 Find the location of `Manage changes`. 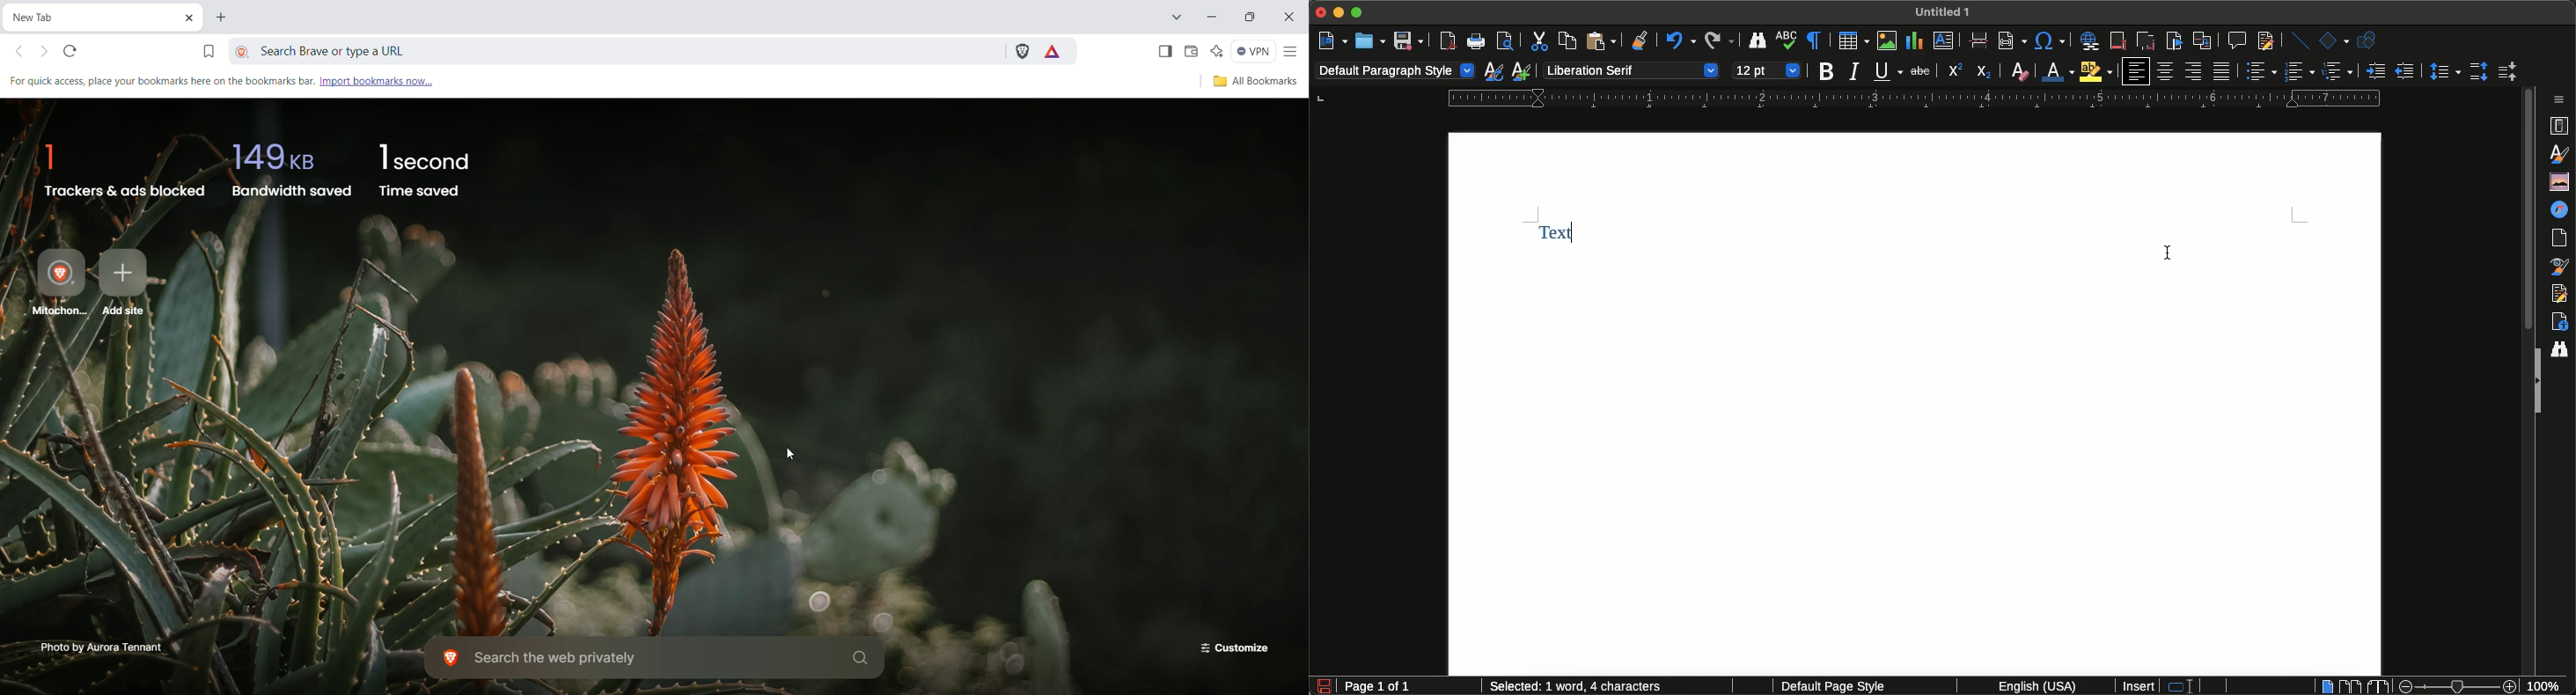

Manage changes is located at coordinates (2563, 294).